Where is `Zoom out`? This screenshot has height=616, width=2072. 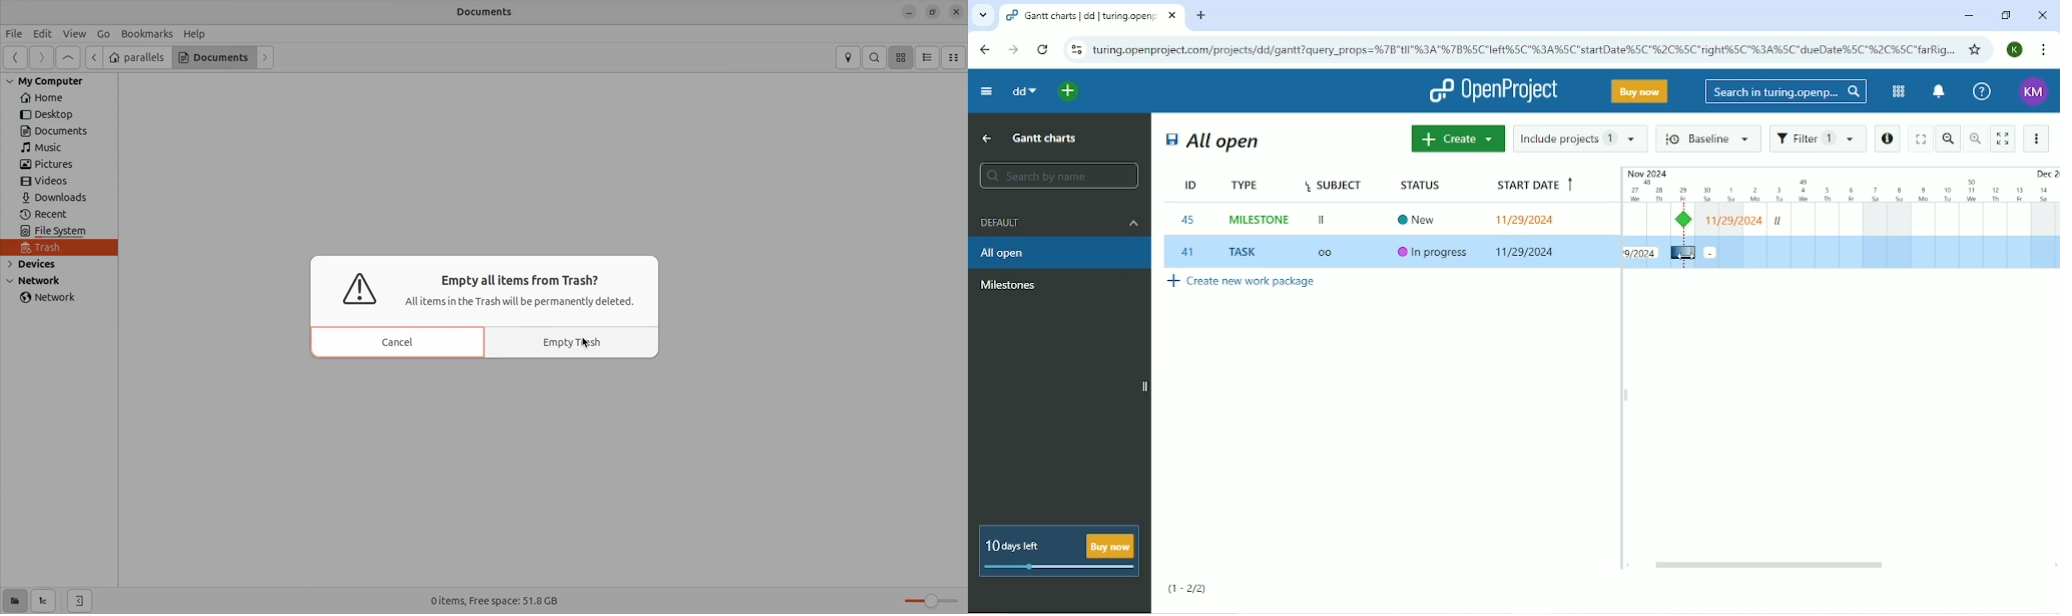 Zoom out is located at coordinates (1949, 138).